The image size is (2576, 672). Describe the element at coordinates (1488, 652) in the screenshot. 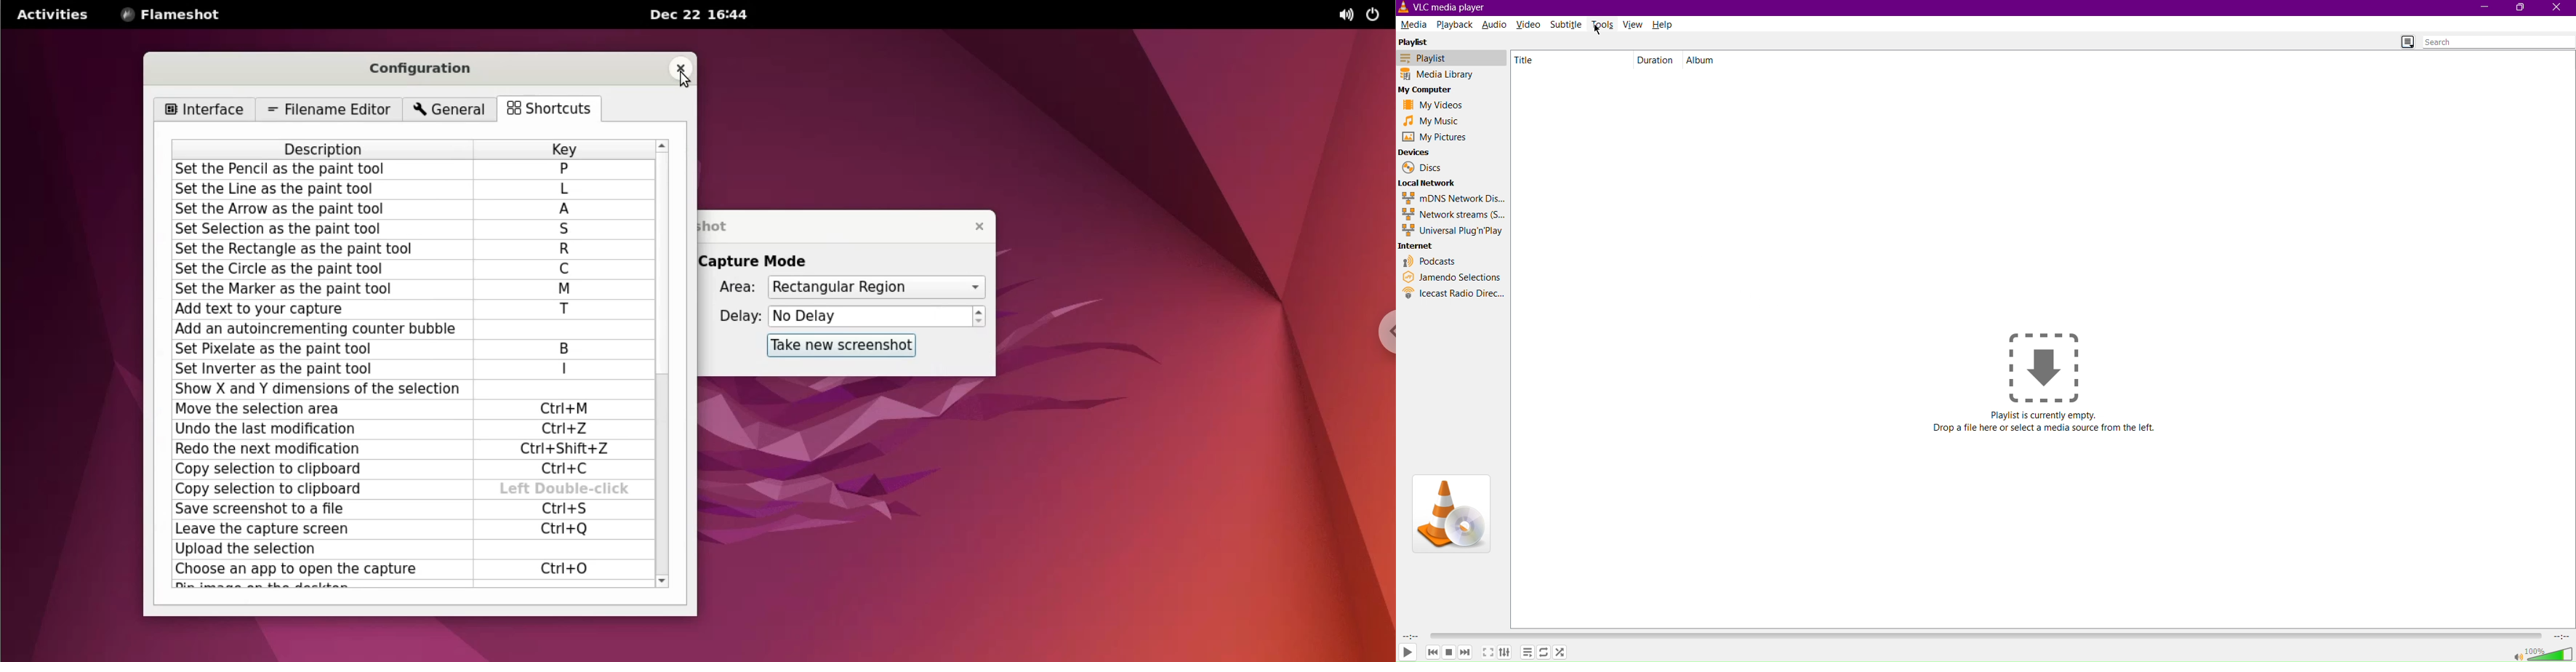

I see `Maximize` at that location.